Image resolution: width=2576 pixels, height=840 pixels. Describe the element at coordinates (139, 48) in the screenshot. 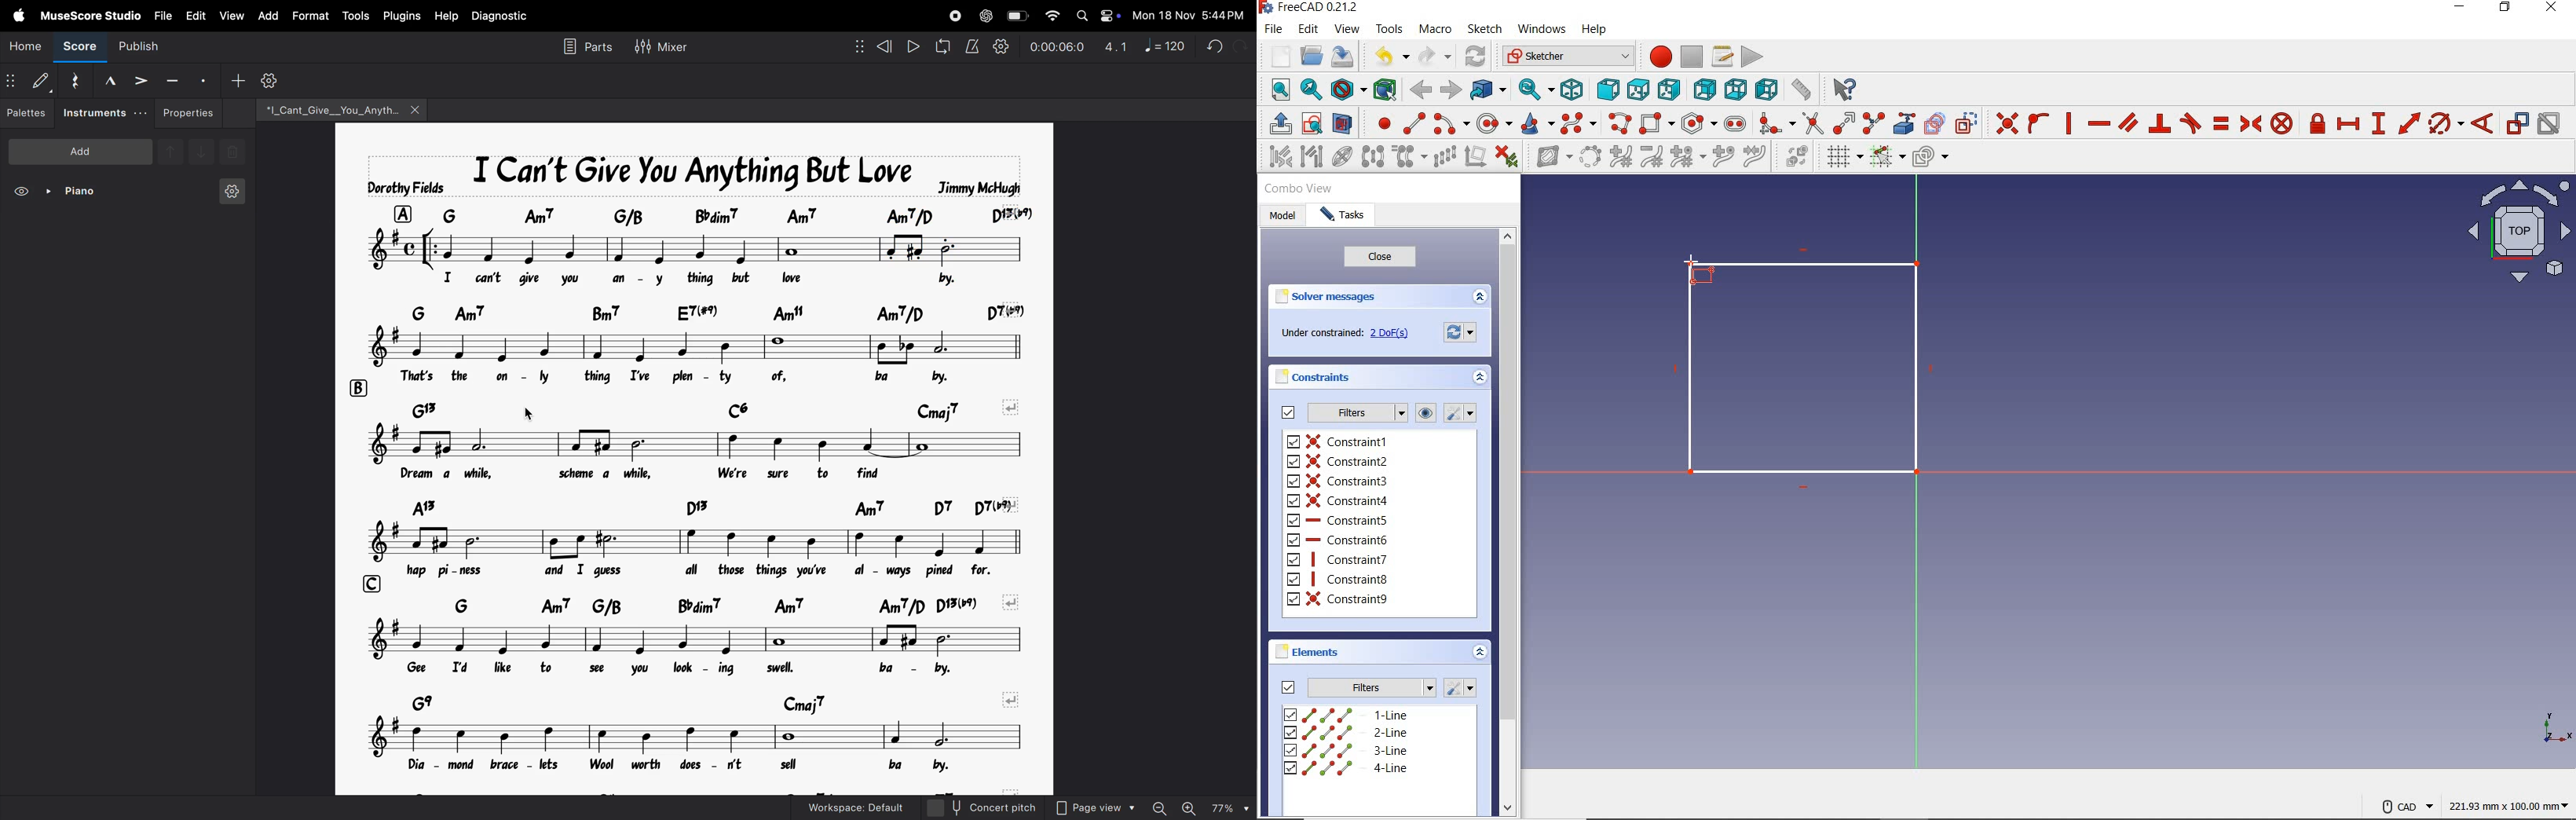

I see `publish` at that location.